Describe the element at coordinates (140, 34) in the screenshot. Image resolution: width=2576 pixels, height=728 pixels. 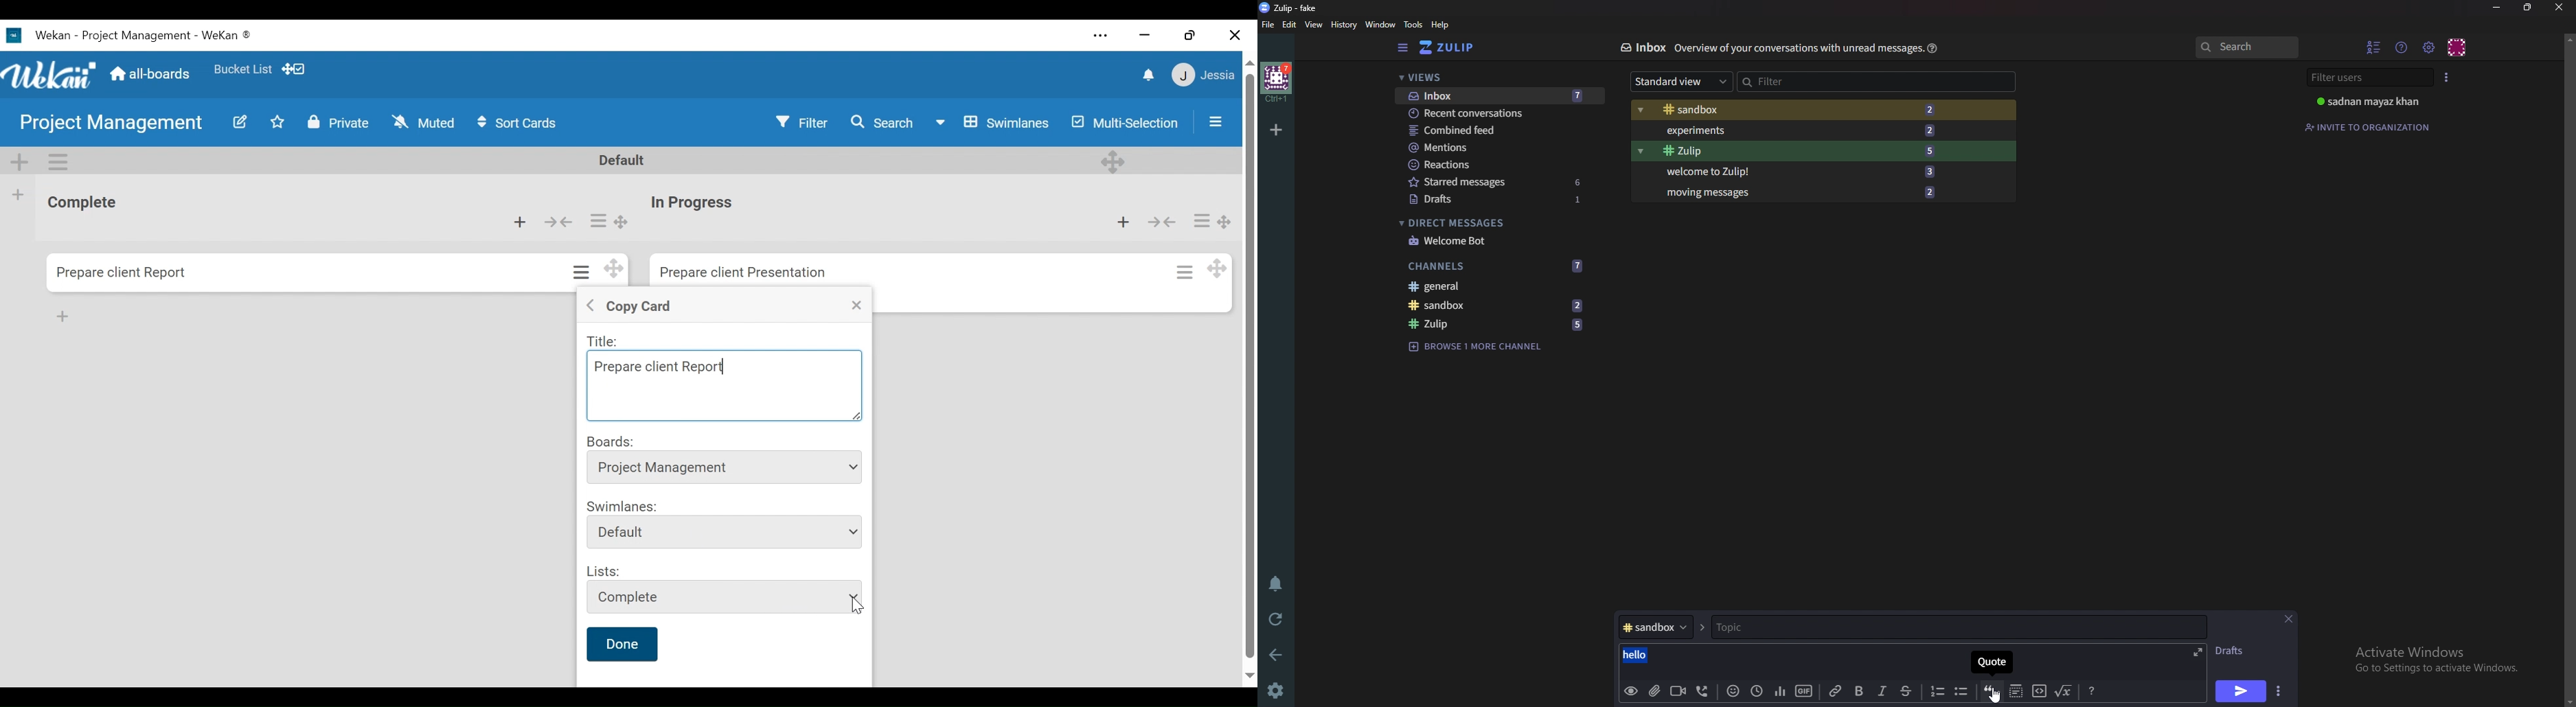
I see `Wekan Desktop Icon` at that location.